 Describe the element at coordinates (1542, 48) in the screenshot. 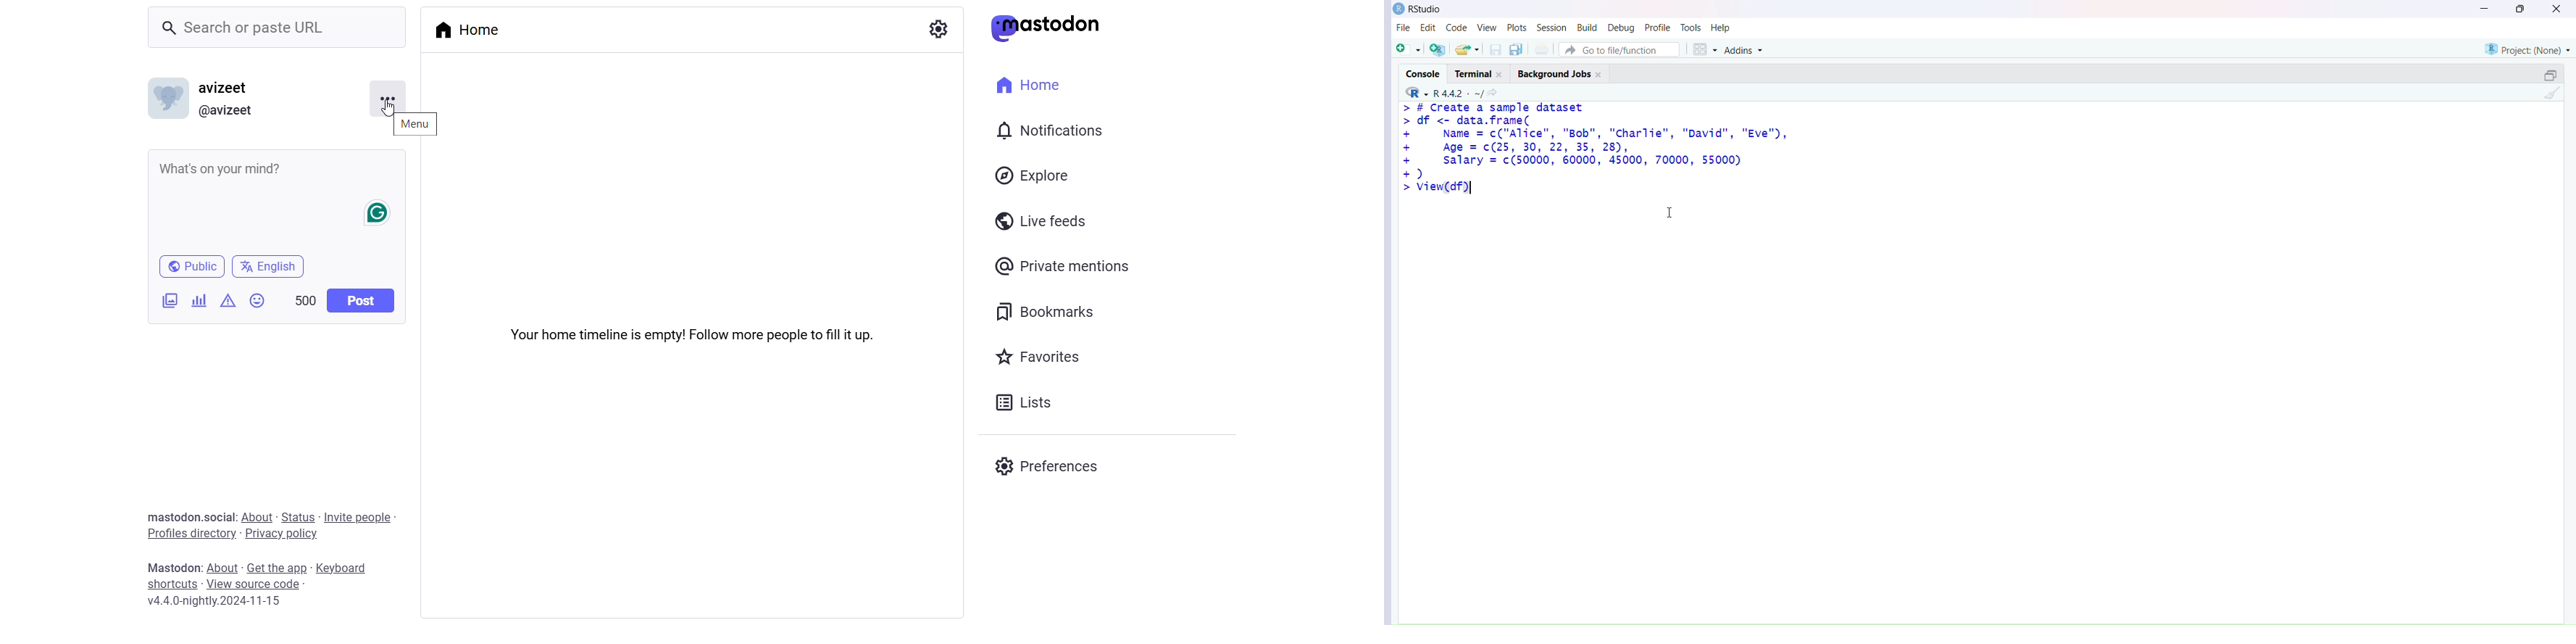

I see `print the current file` at that location.